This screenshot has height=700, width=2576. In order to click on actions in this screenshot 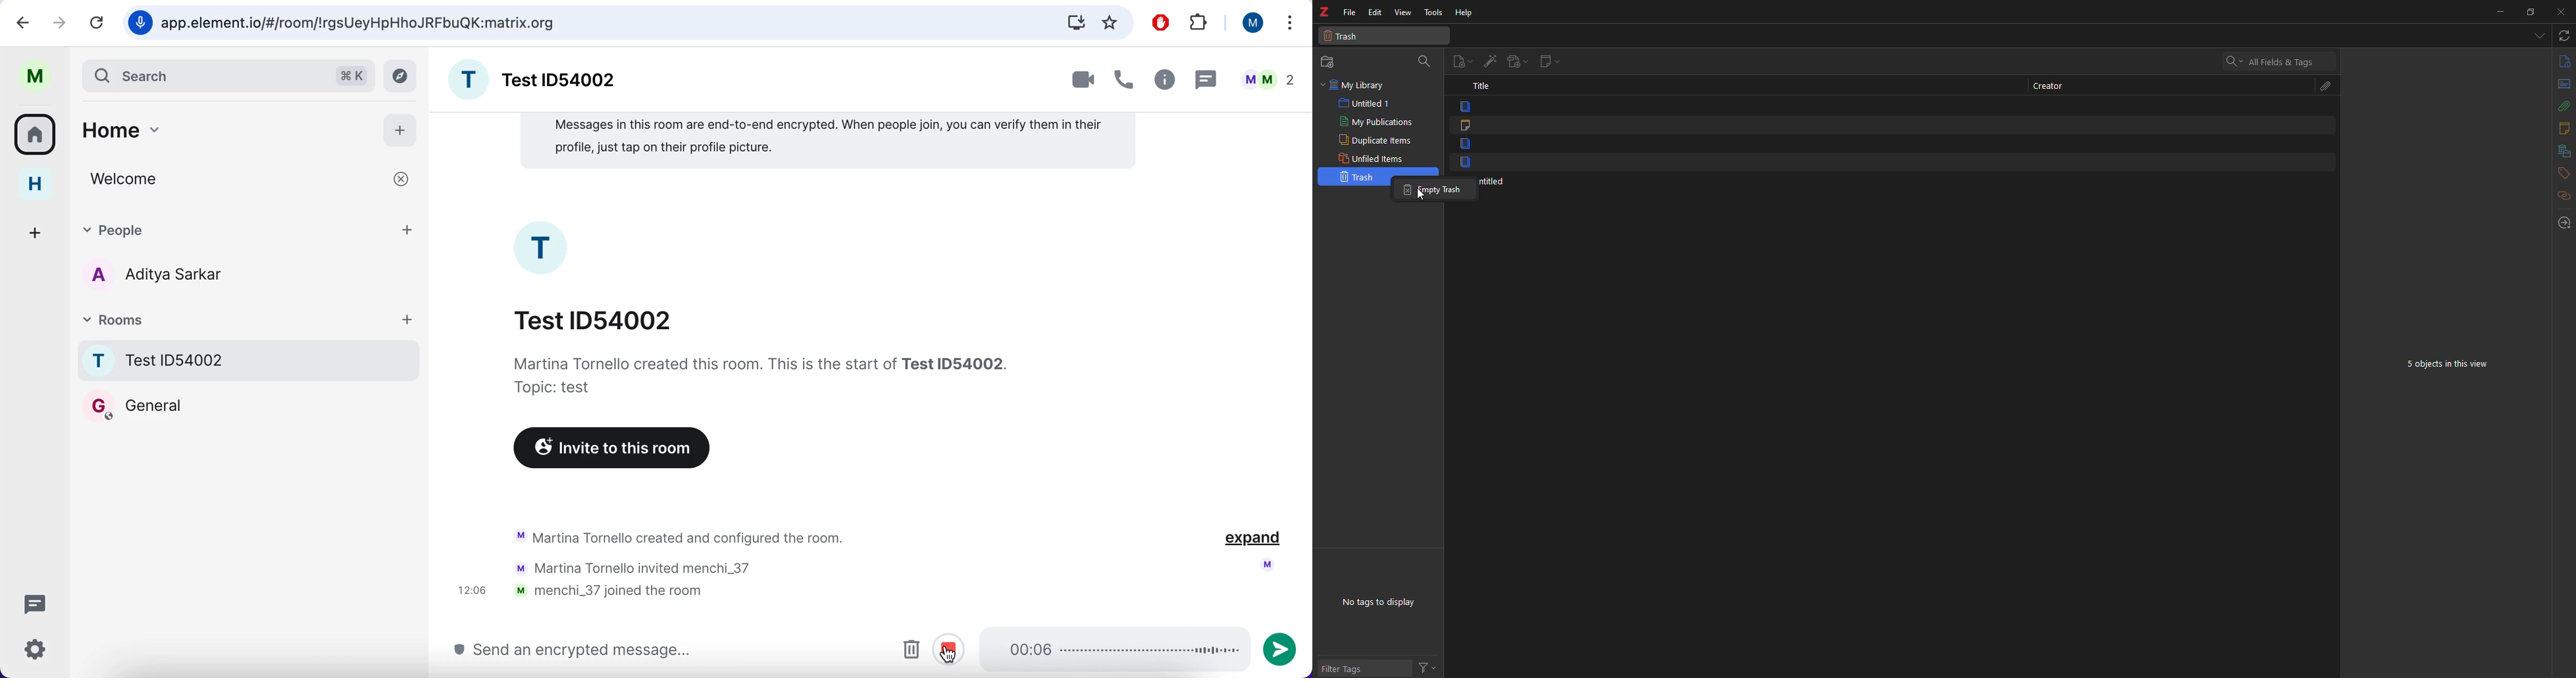, I will do `click(1428, 664)`.